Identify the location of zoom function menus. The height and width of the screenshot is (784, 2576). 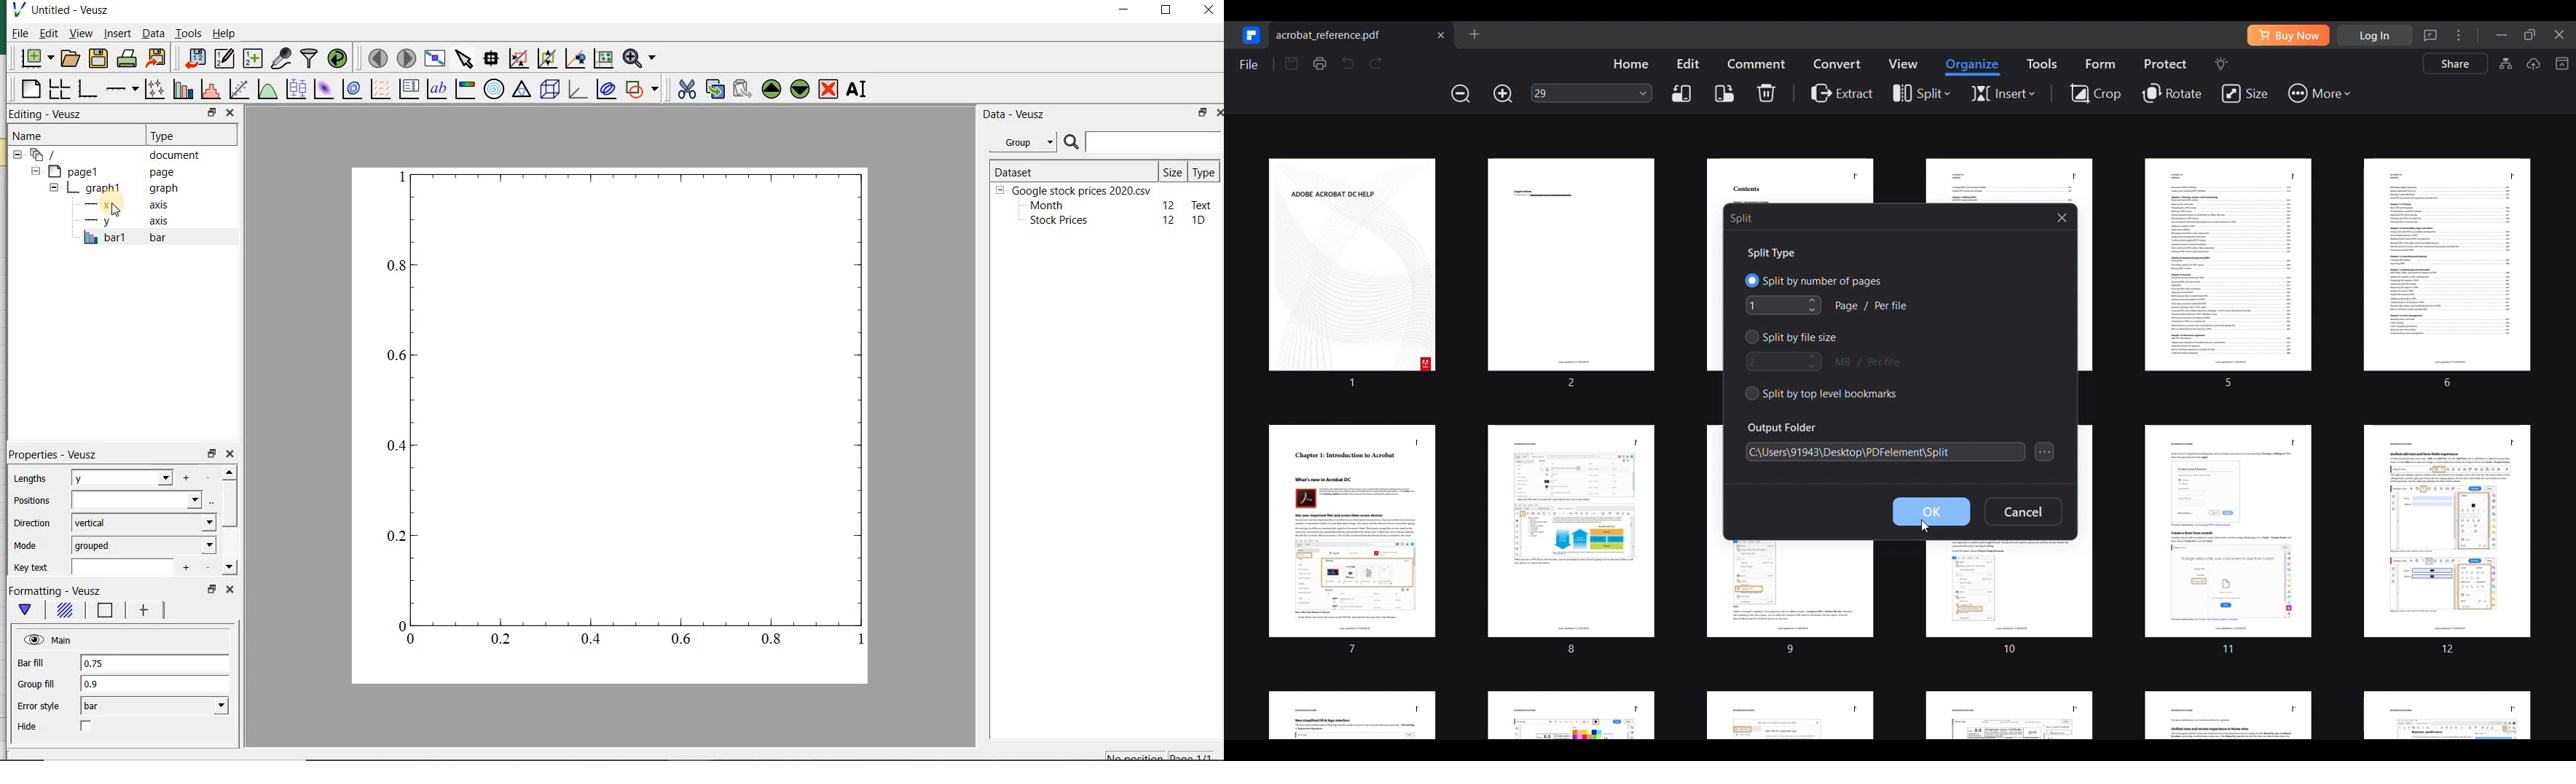
(642, 59).